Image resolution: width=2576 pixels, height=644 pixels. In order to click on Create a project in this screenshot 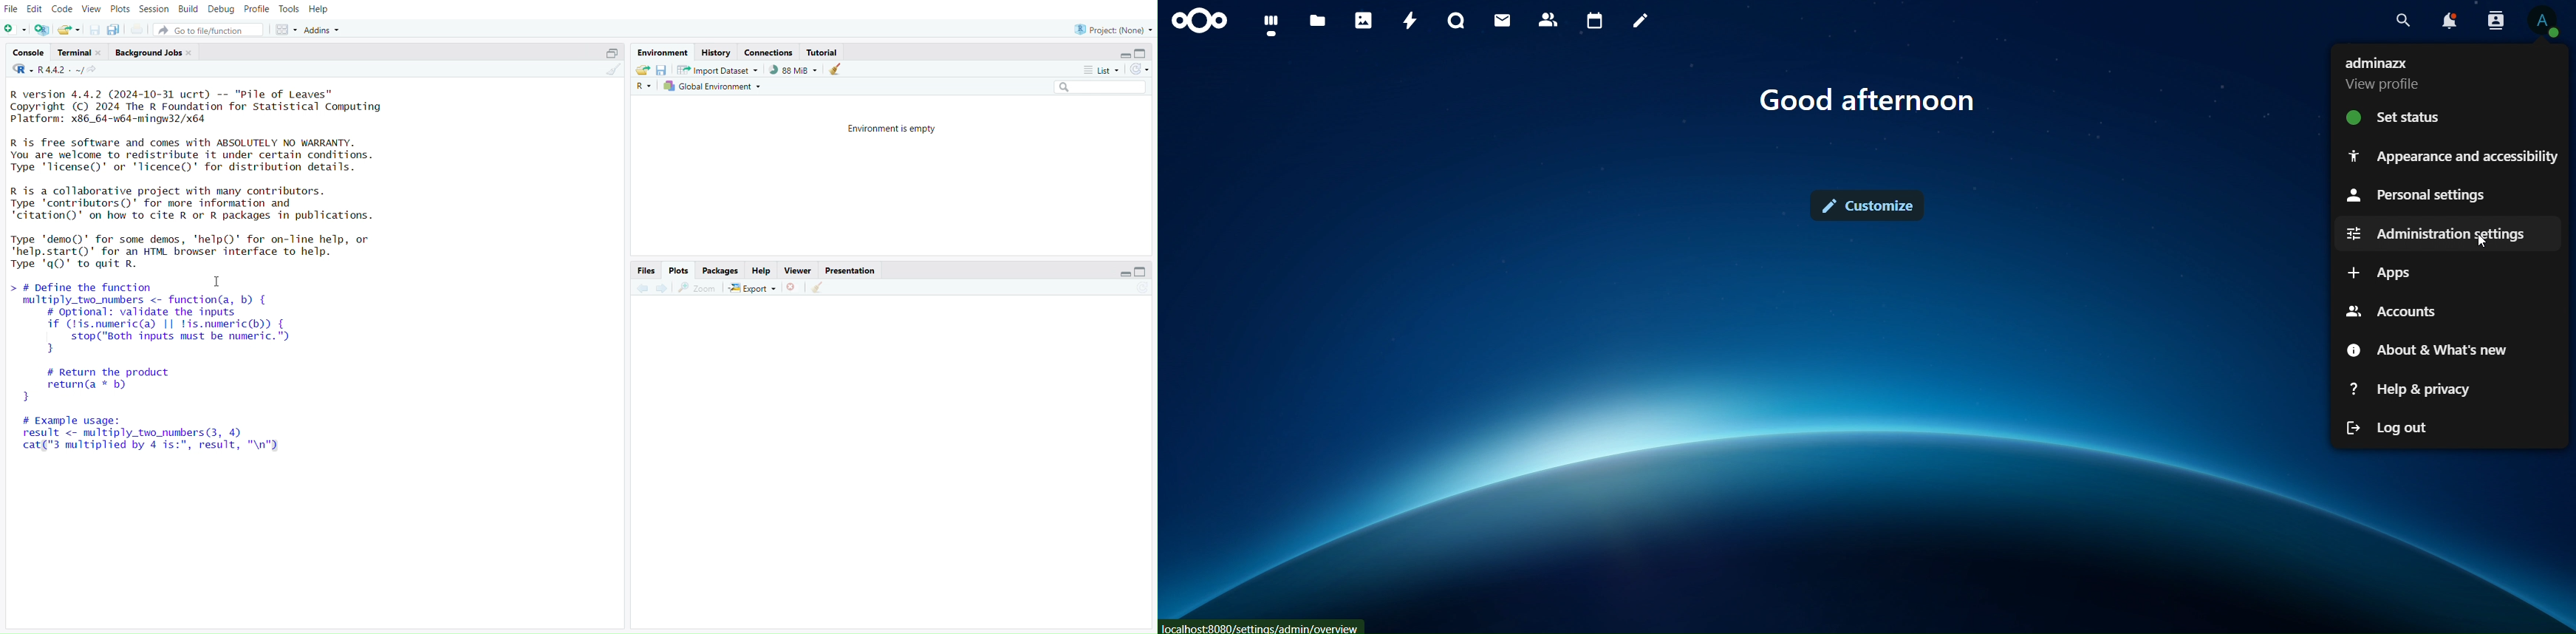, I will do `click(43, 27)`.